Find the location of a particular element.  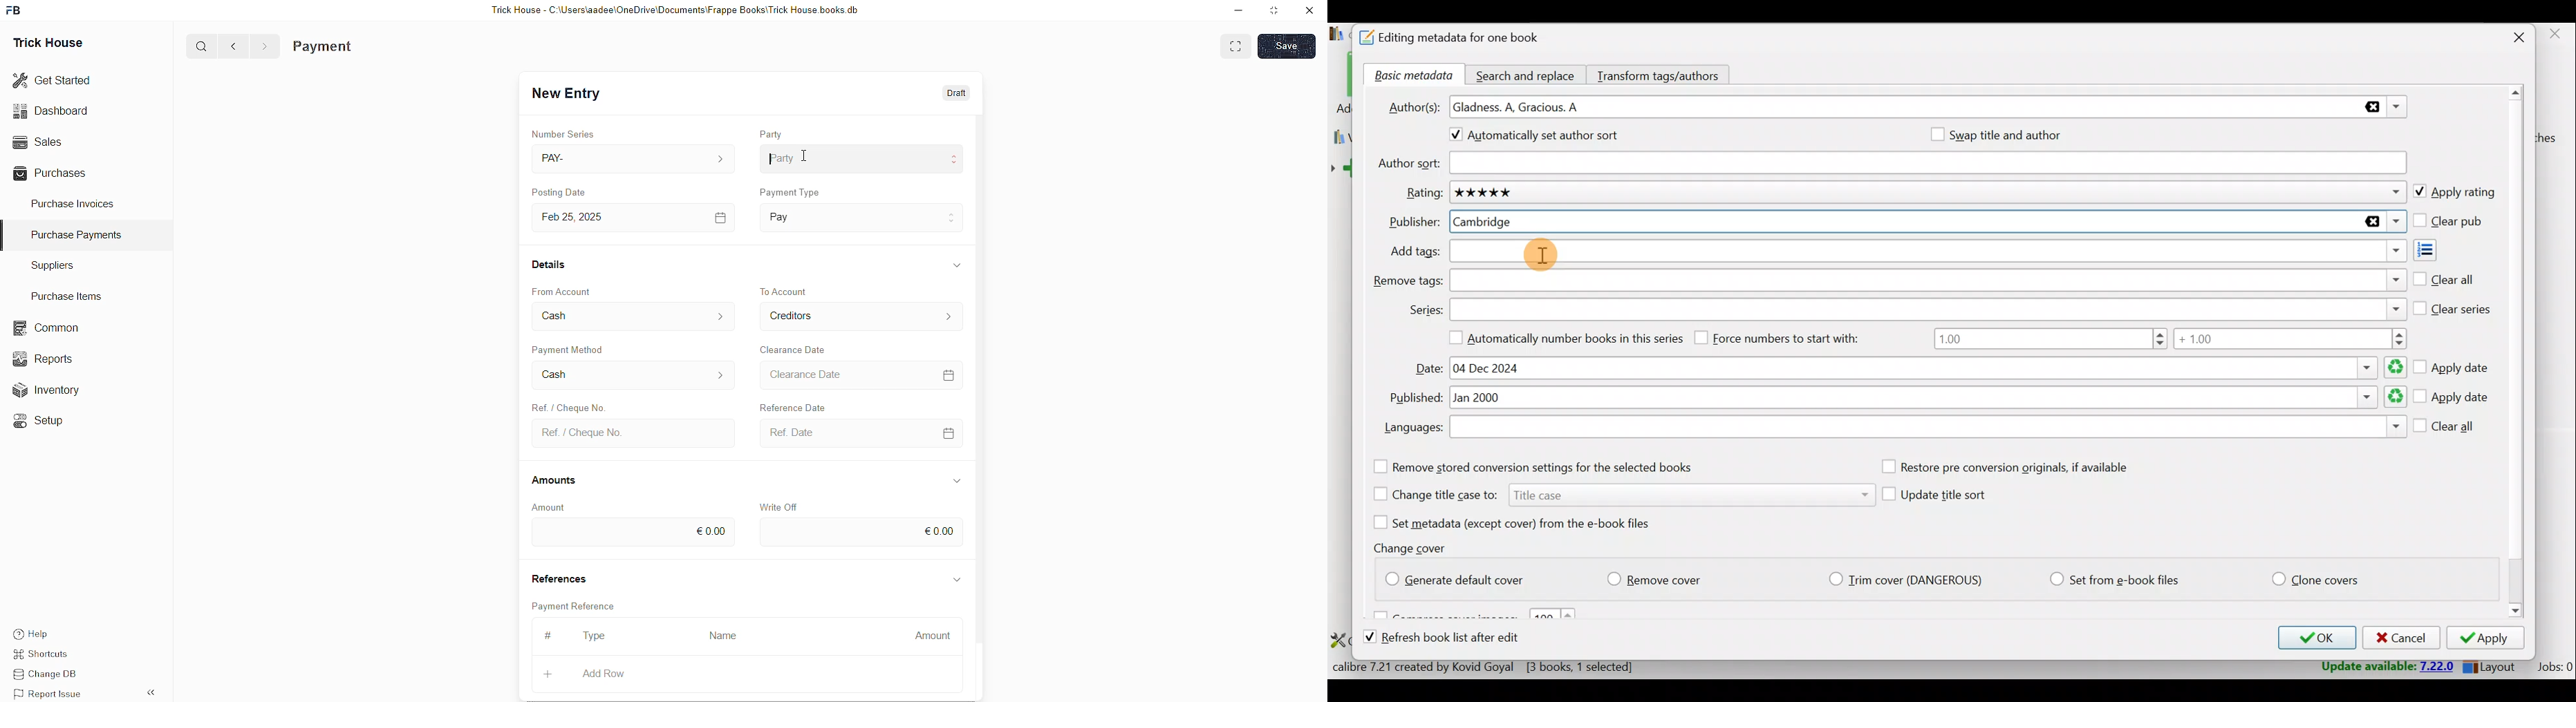

Languages: is located at coordinates (1412, 429).